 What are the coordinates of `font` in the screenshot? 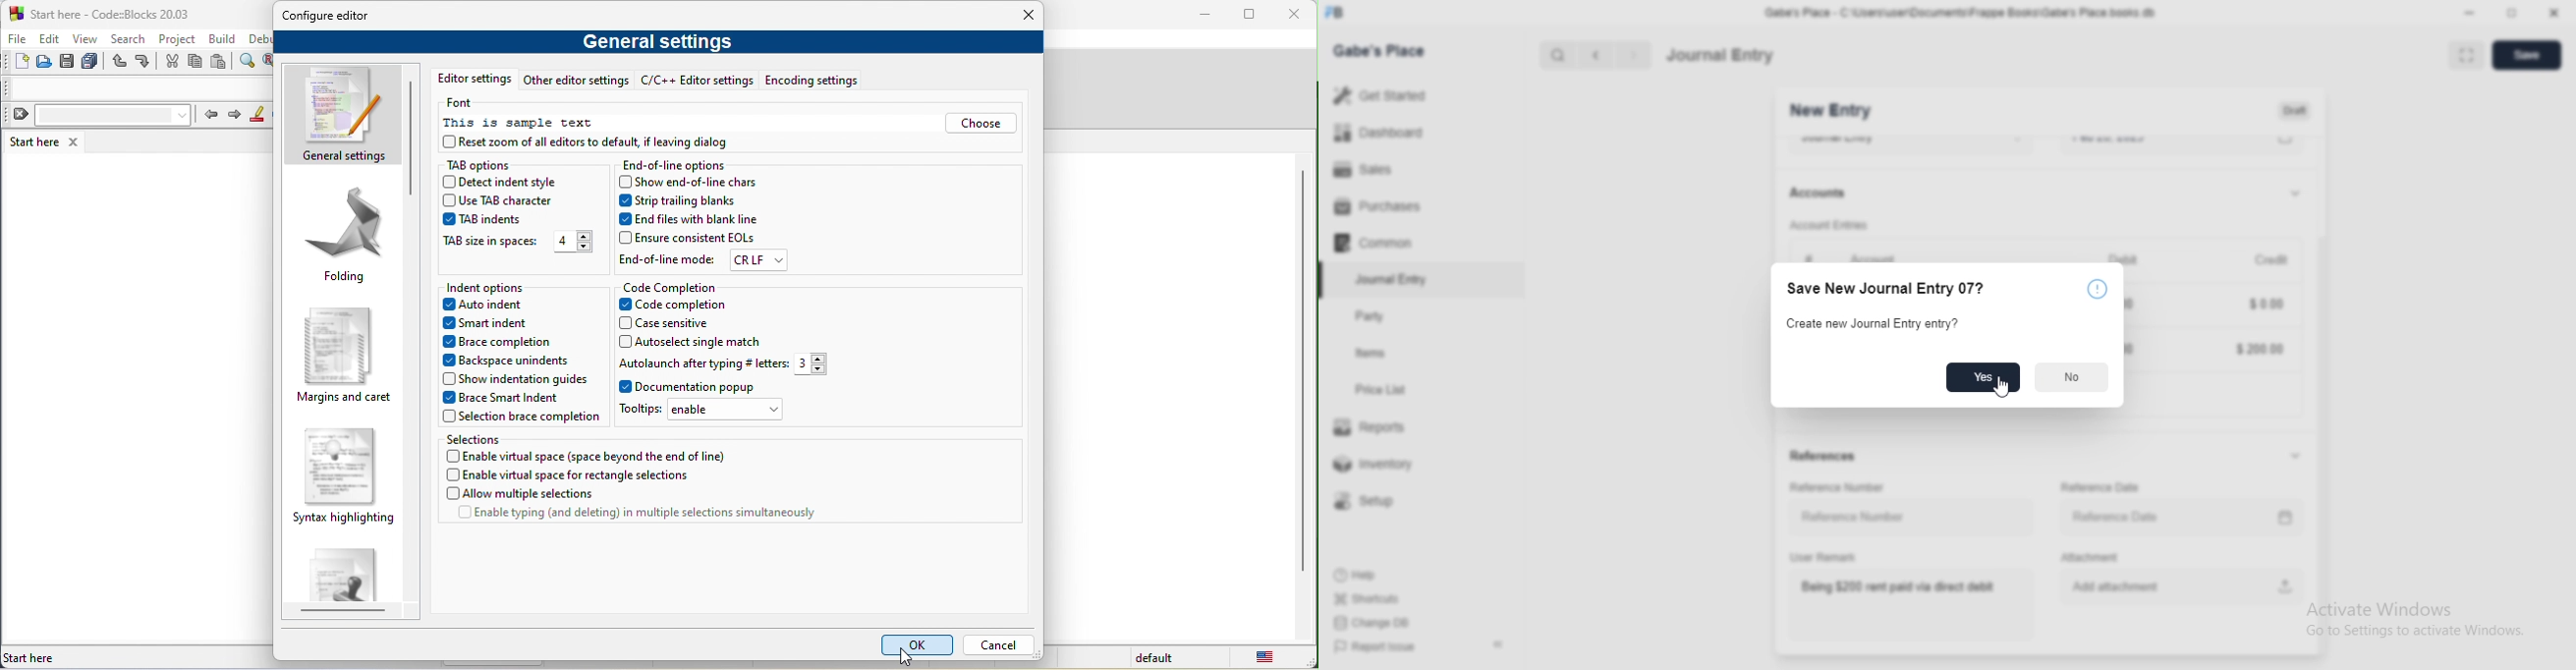 It's located at (464, 105).